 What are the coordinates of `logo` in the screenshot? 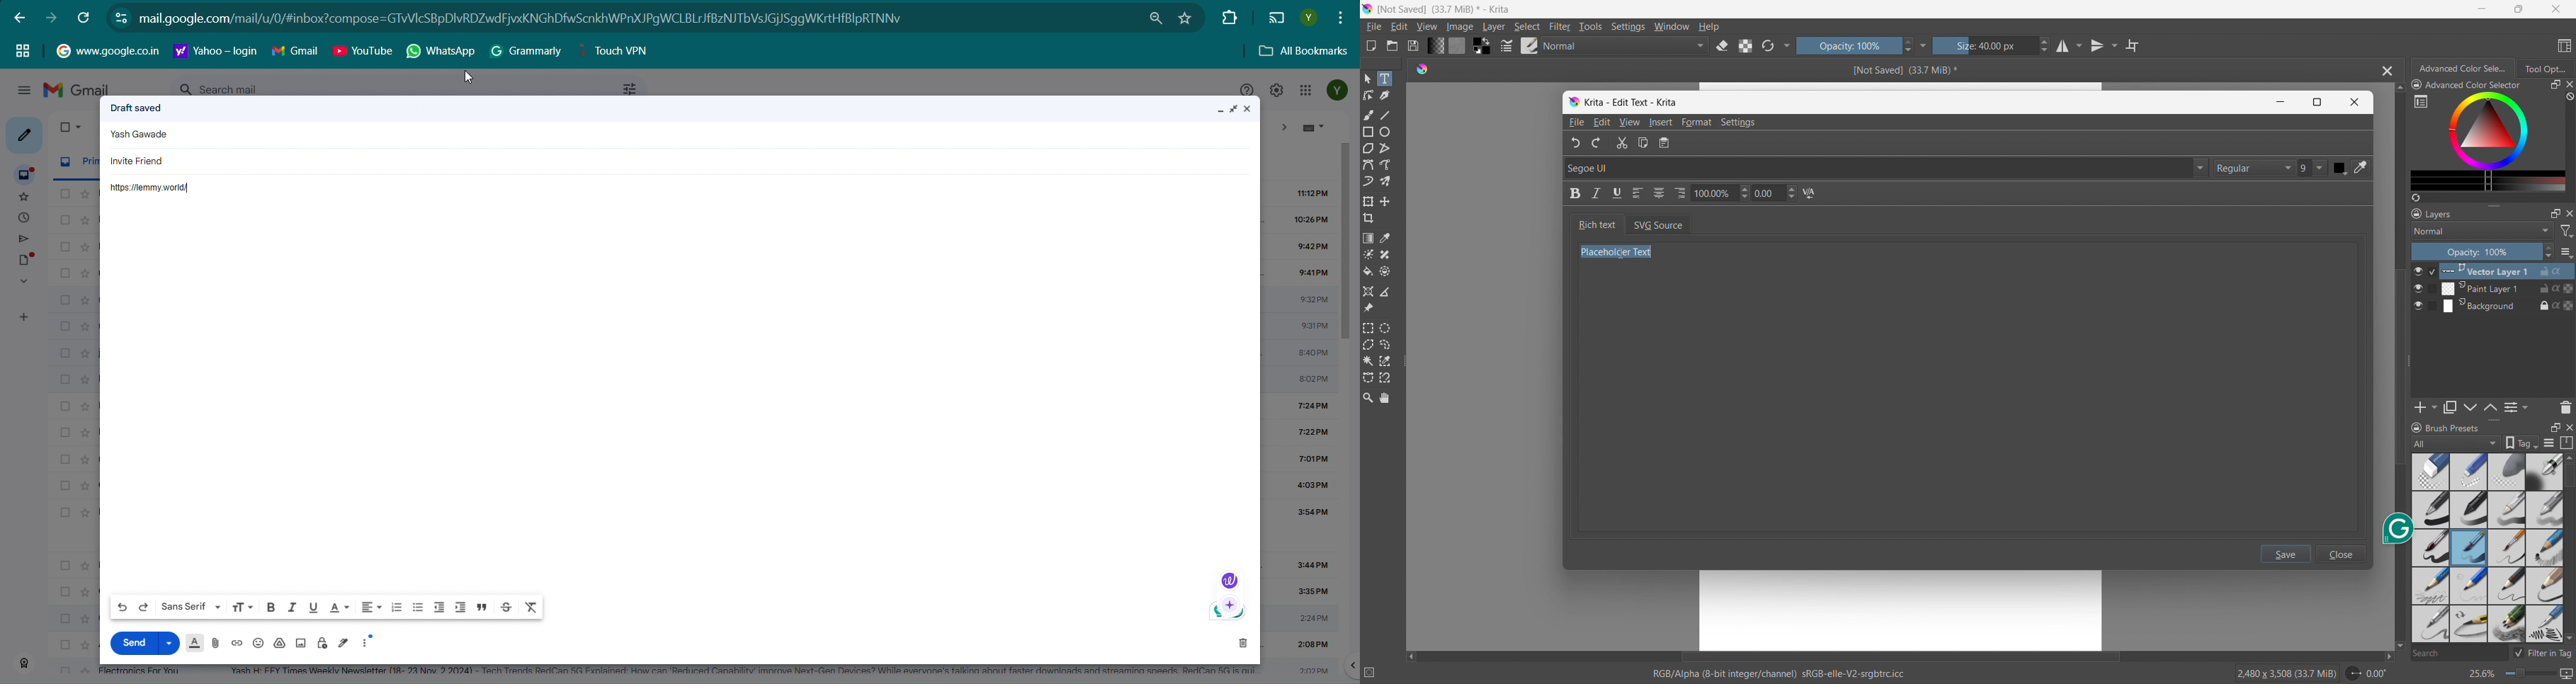 It's located at (1573, 103).